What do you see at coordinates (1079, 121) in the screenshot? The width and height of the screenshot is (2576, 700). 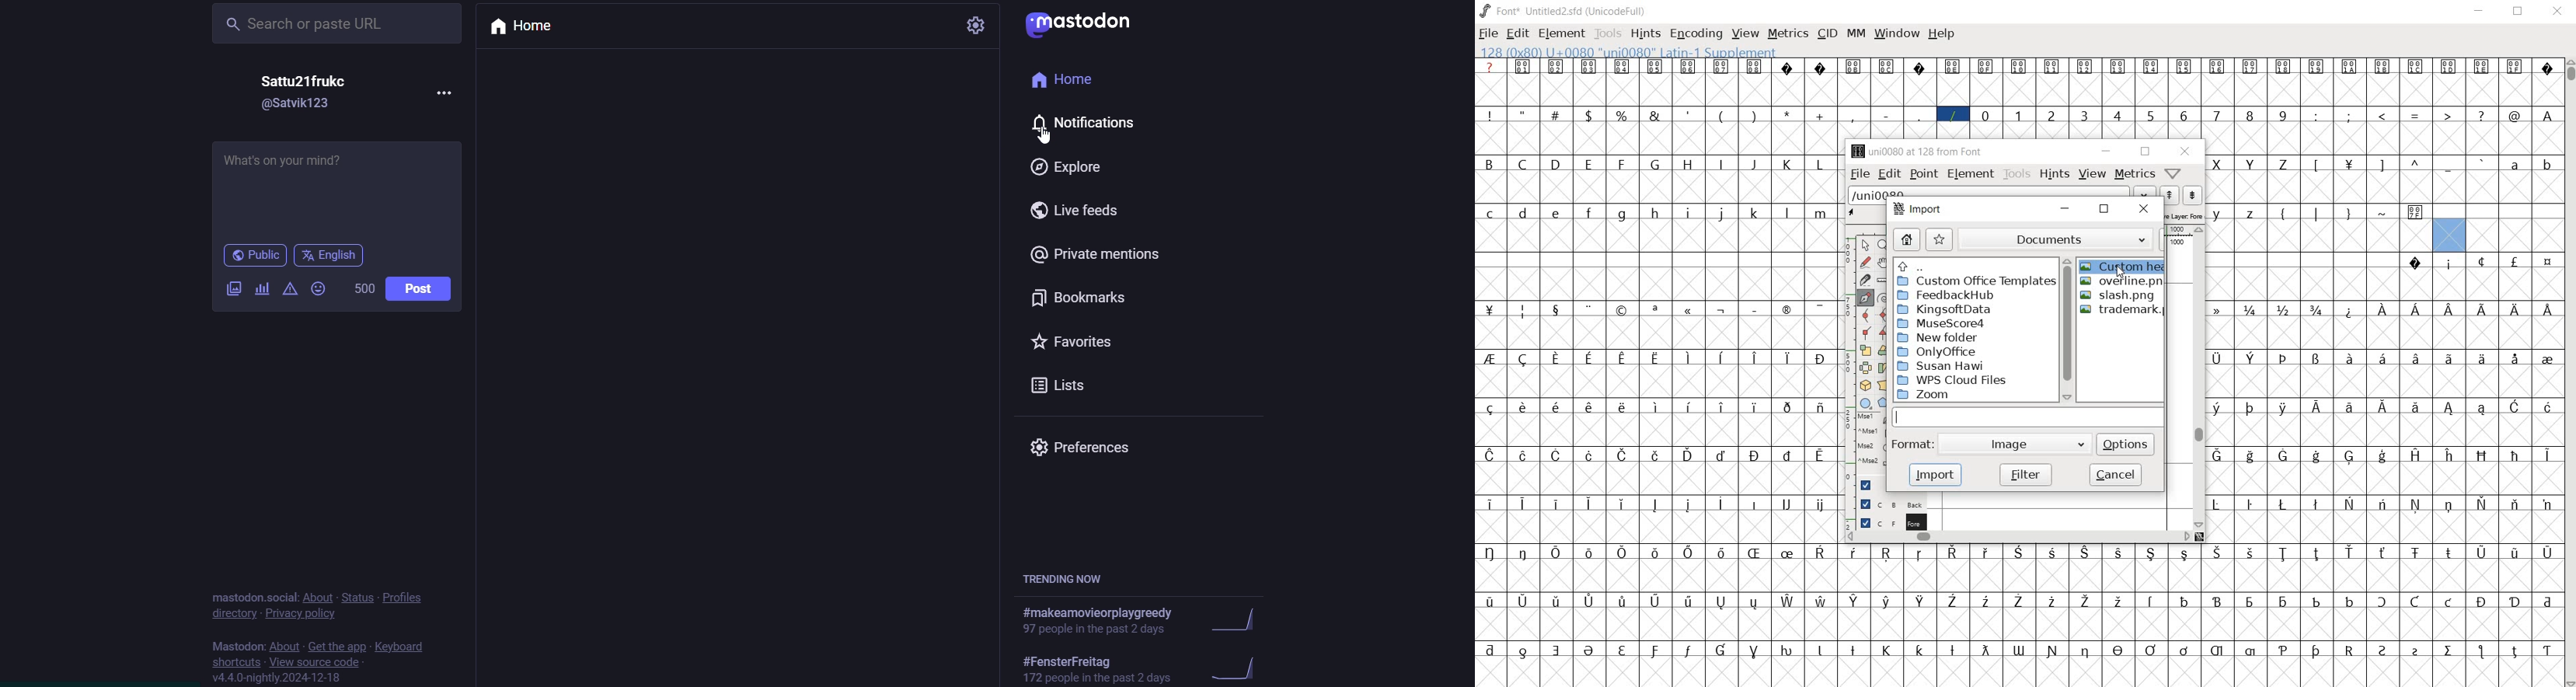 I see `Notifications` at bounding box center [1079, 121].